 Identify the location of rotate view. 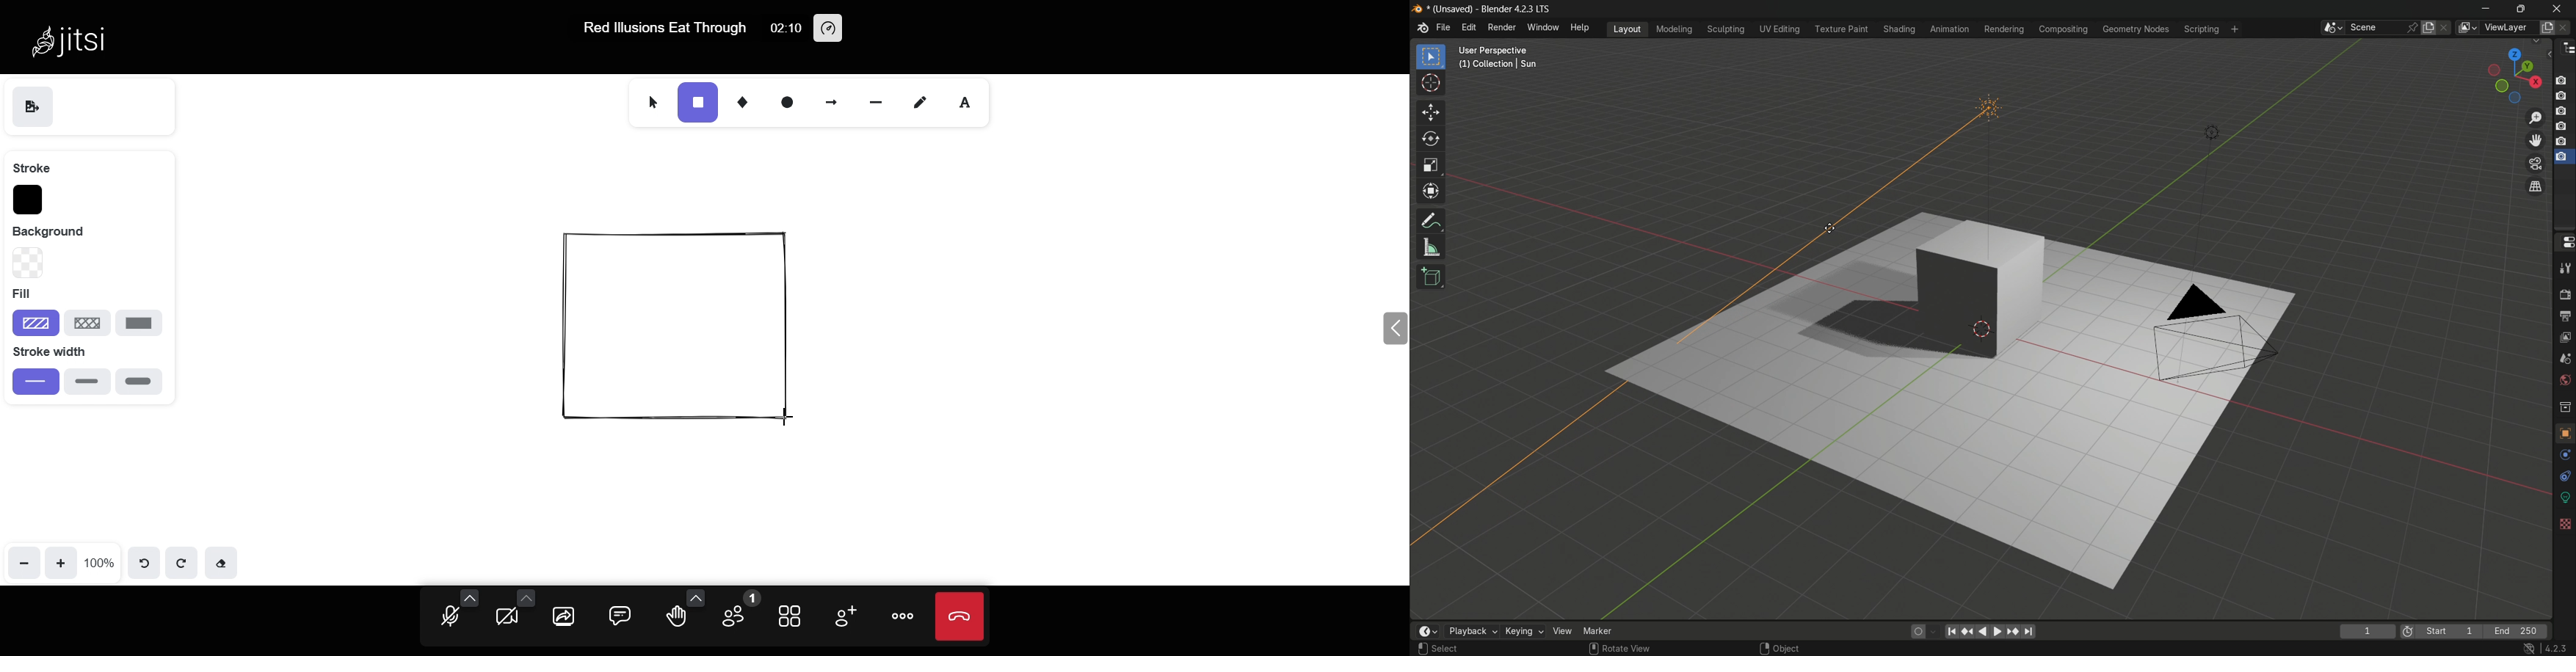
(1628, 649).